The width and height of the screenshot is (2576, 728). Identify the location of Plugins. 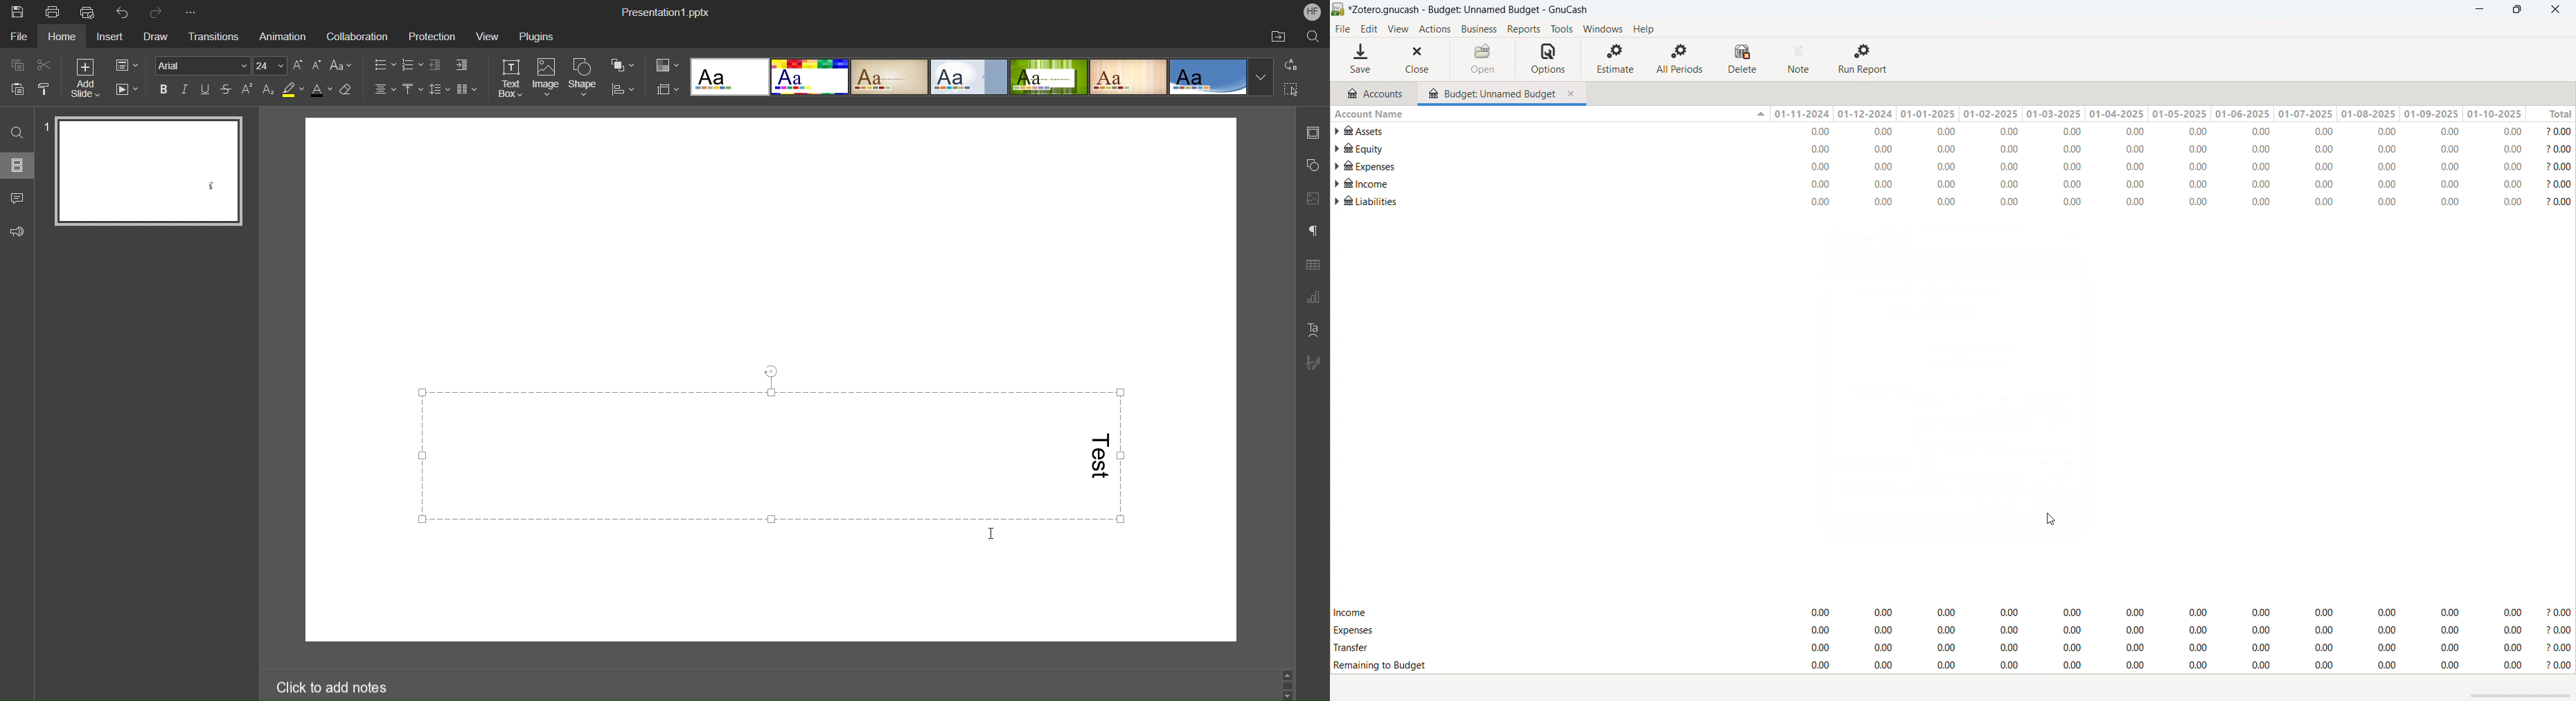
(540, 35).